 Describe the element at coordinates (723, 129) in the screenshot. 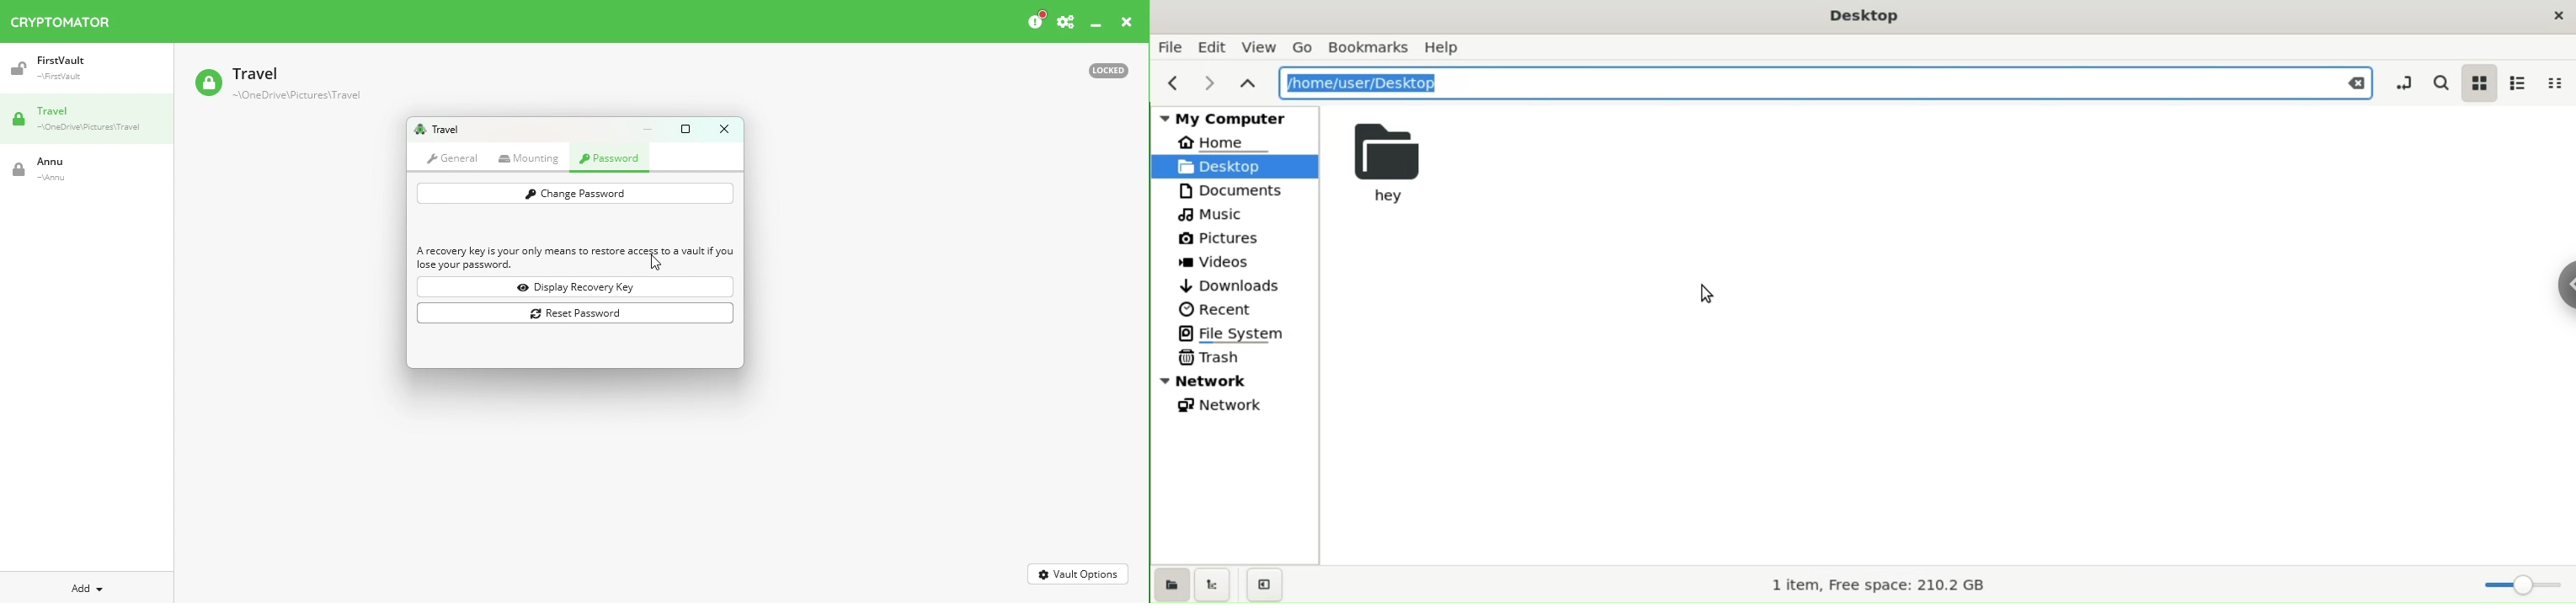

I see `Close` at that location.